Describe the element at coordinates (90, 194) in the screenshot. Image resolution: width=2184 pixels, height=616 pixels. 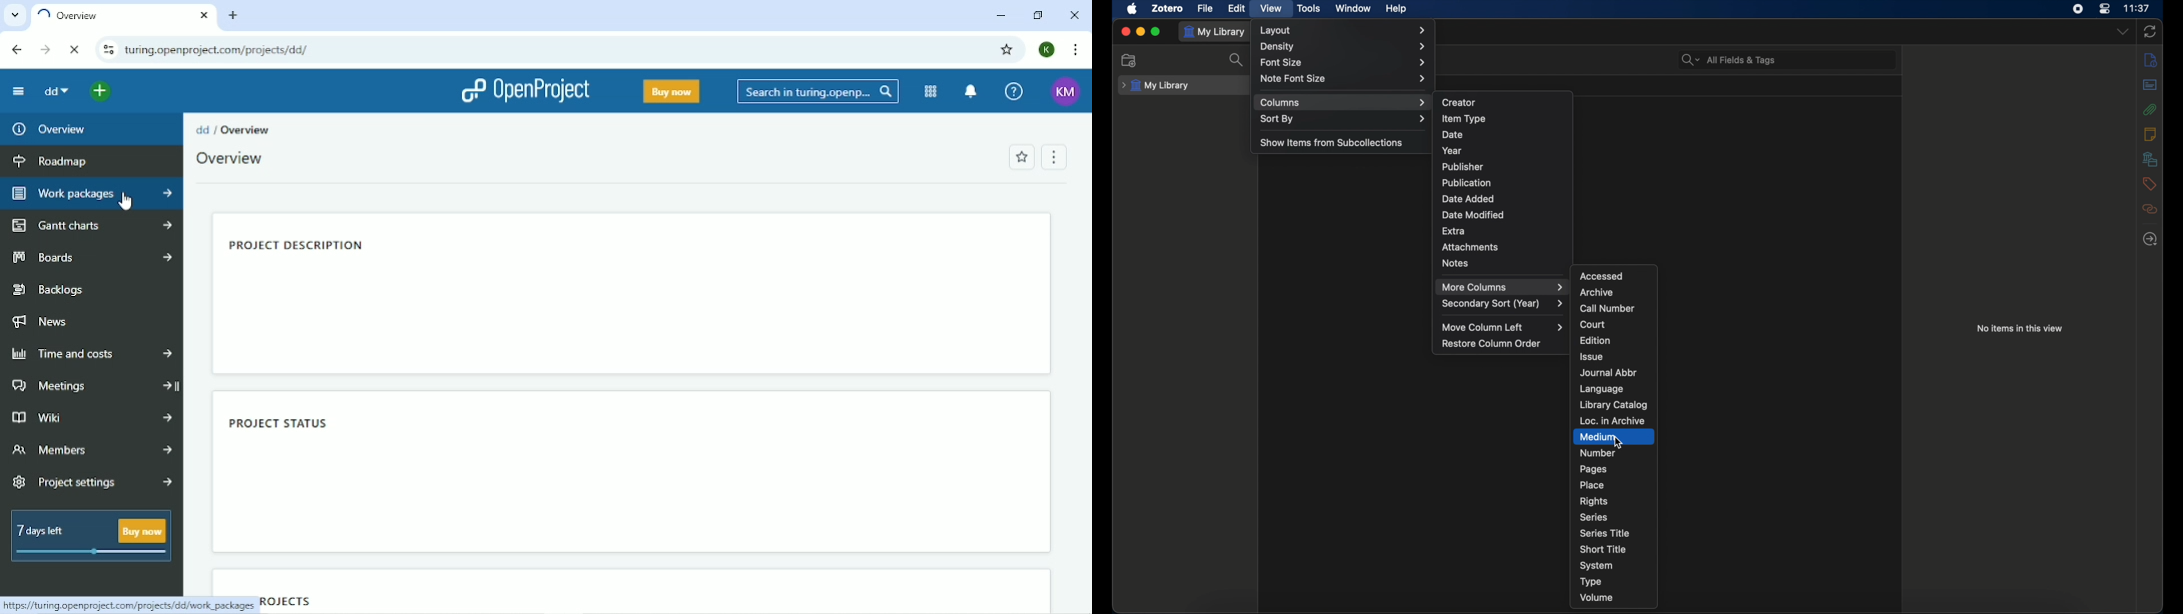
I see `Work packages` at that location.